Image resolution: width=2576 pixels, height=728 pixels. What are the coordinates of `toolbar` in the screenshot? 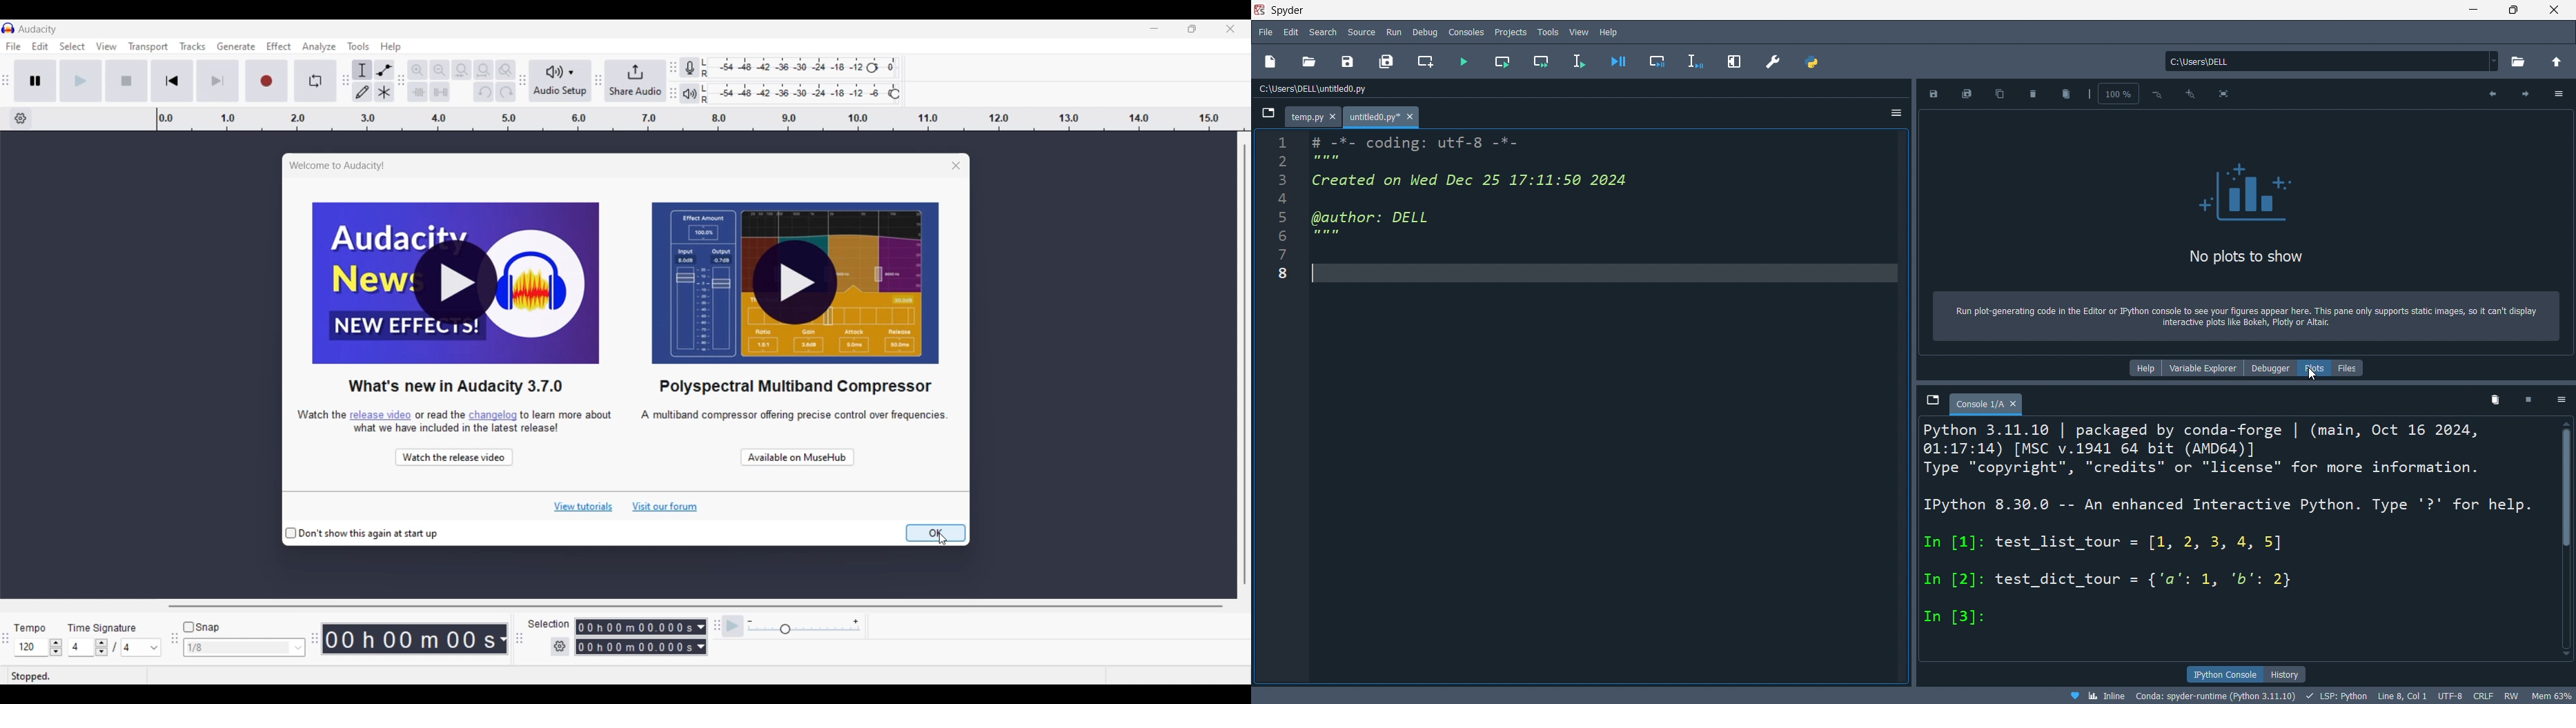 It's located at (521, 640).